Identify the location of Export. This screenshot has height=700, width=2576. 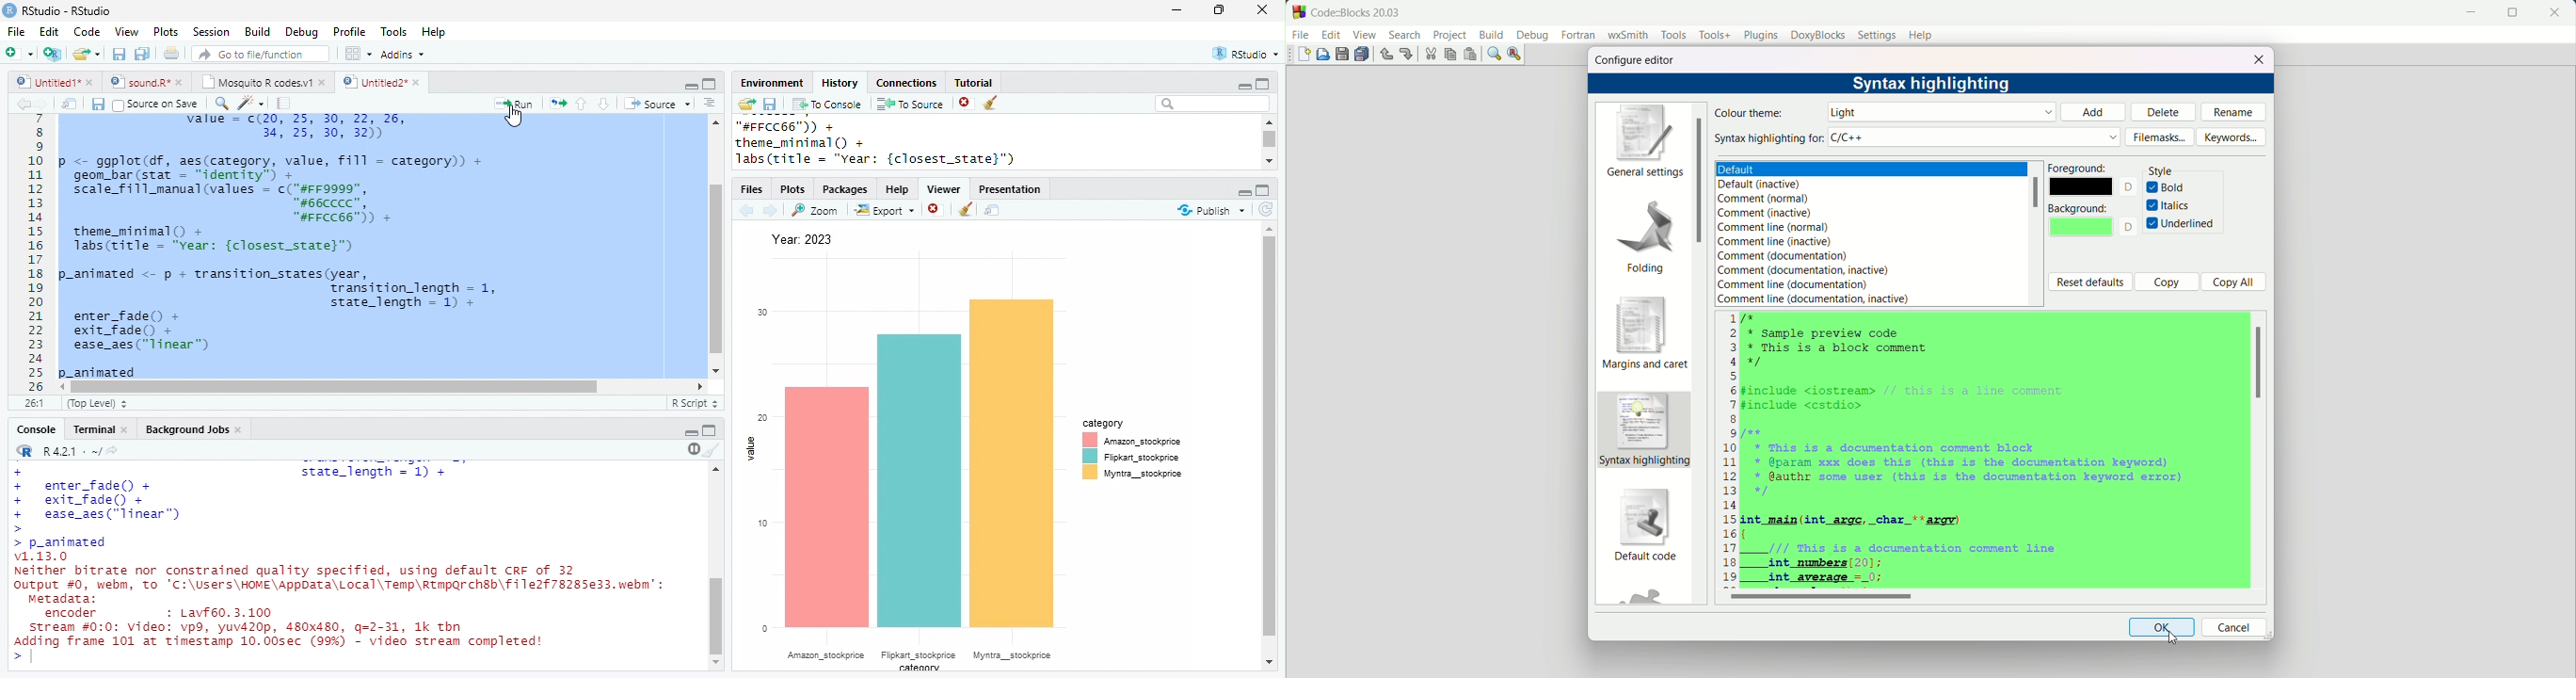
(884, 209).